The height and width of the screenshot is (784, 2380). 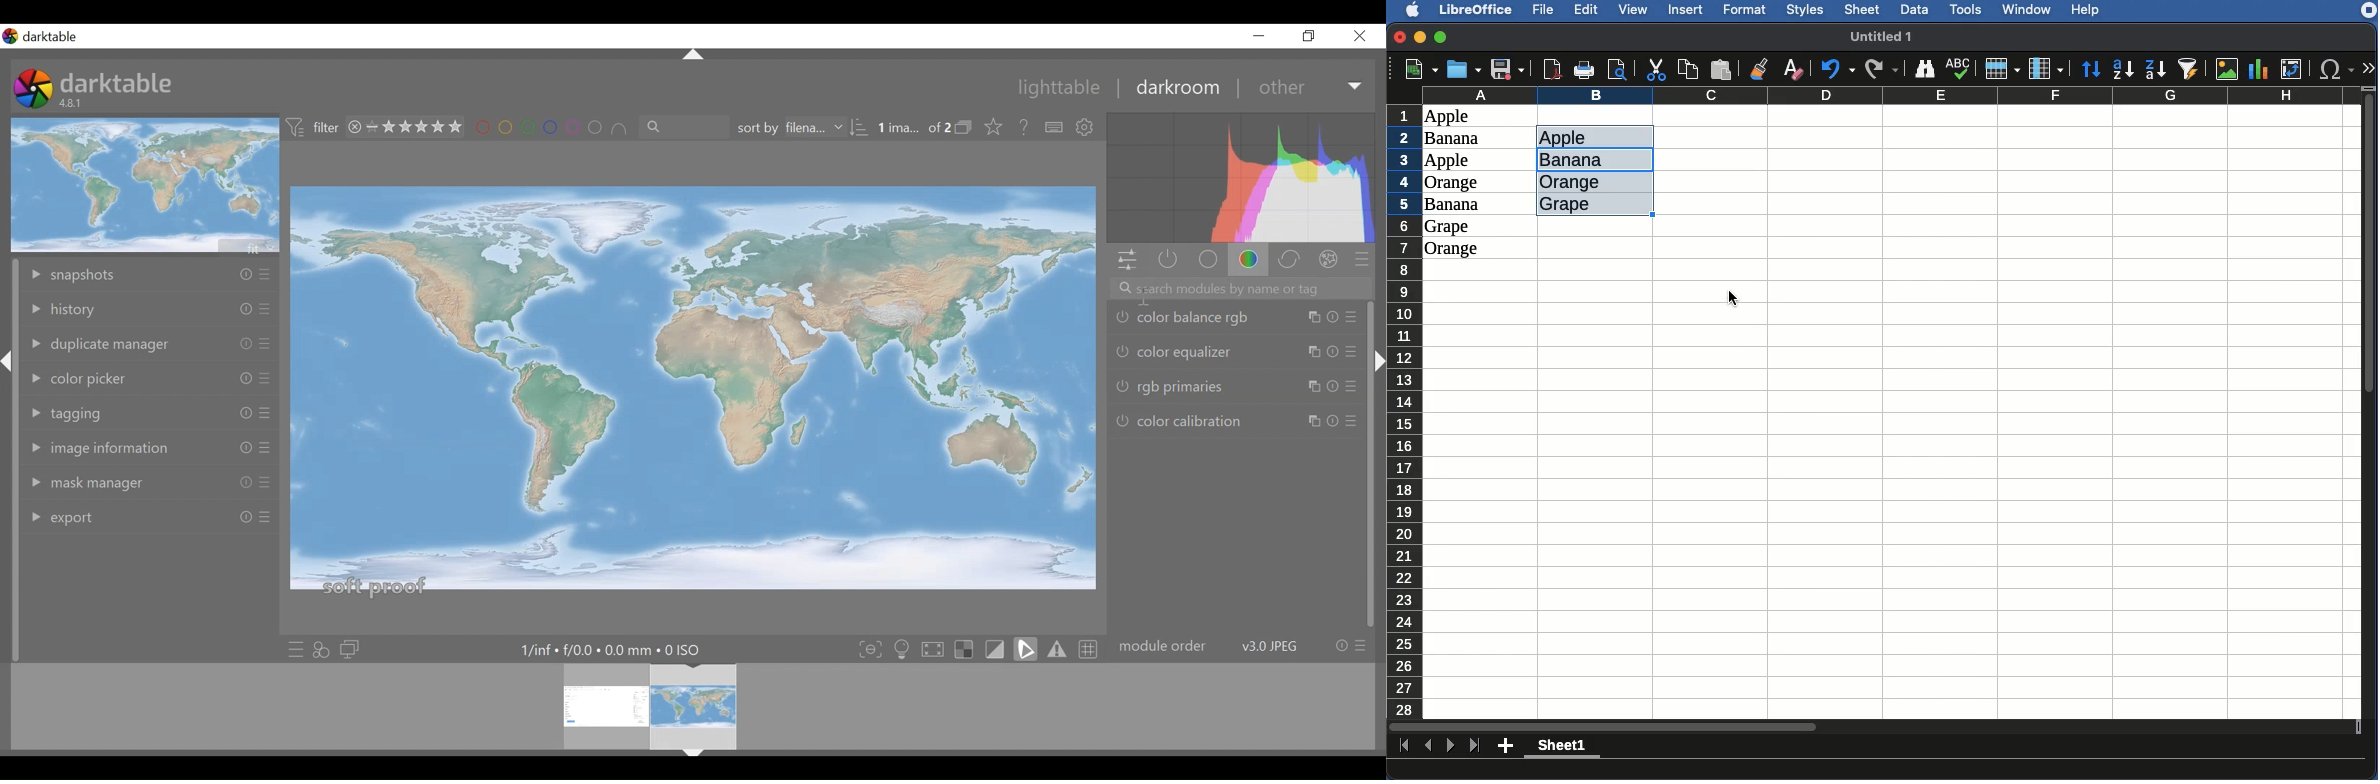 I want to click on , so click(x=238, y=309).